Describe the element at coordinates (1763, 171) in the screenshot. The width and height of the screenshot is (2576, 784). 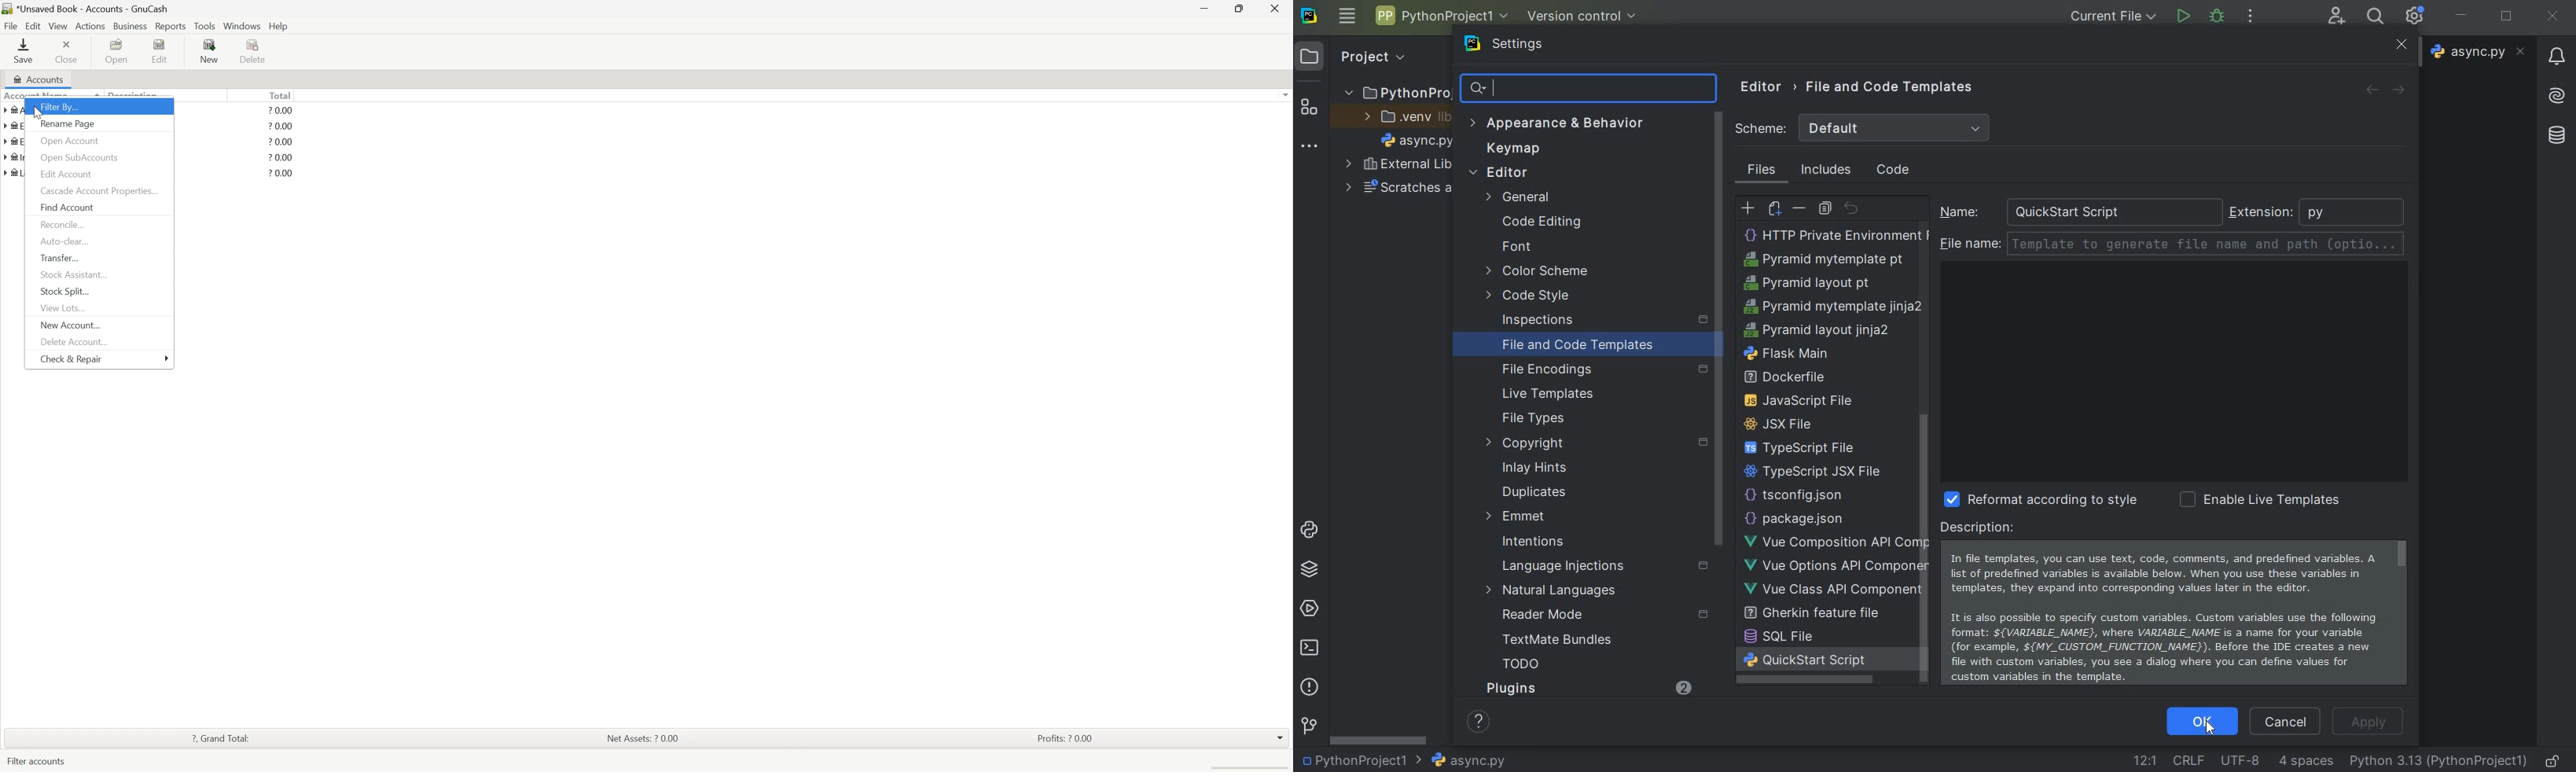
I see `files` at that location.